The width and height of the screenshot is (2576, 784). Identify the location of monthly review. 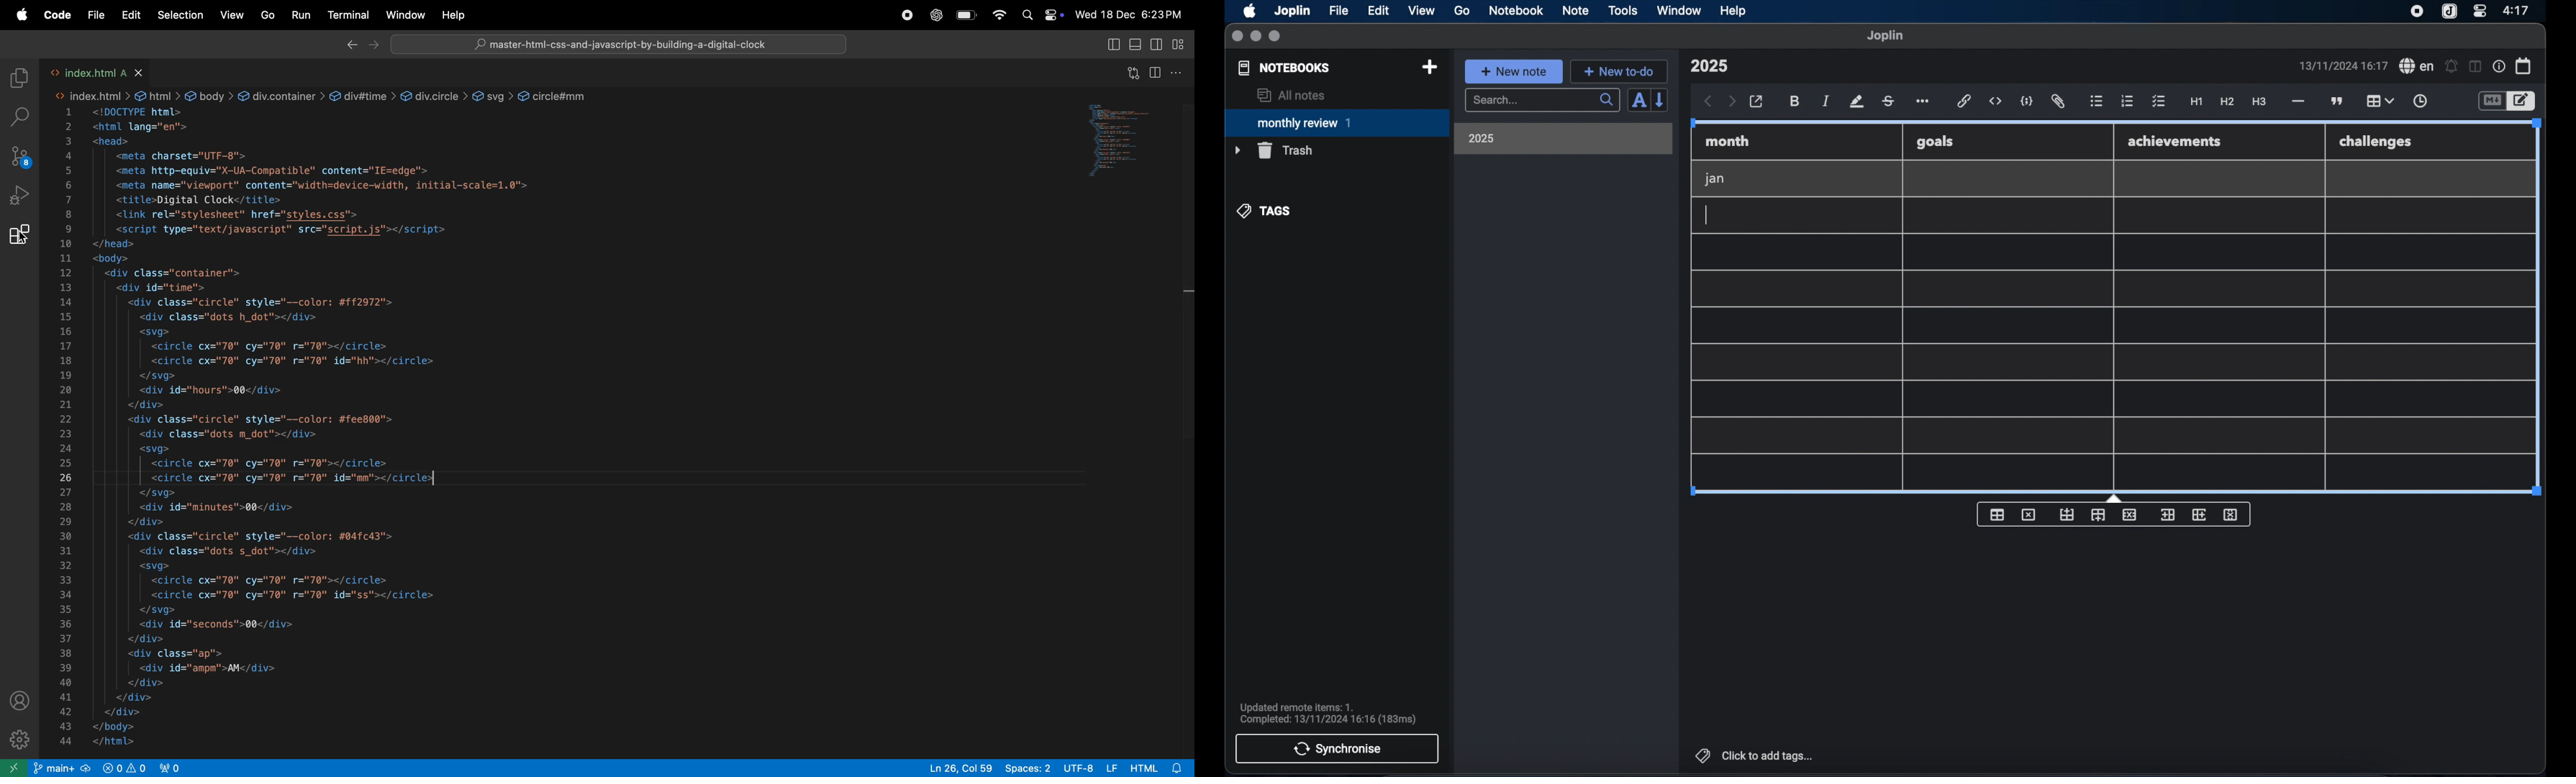
(1337, 122).